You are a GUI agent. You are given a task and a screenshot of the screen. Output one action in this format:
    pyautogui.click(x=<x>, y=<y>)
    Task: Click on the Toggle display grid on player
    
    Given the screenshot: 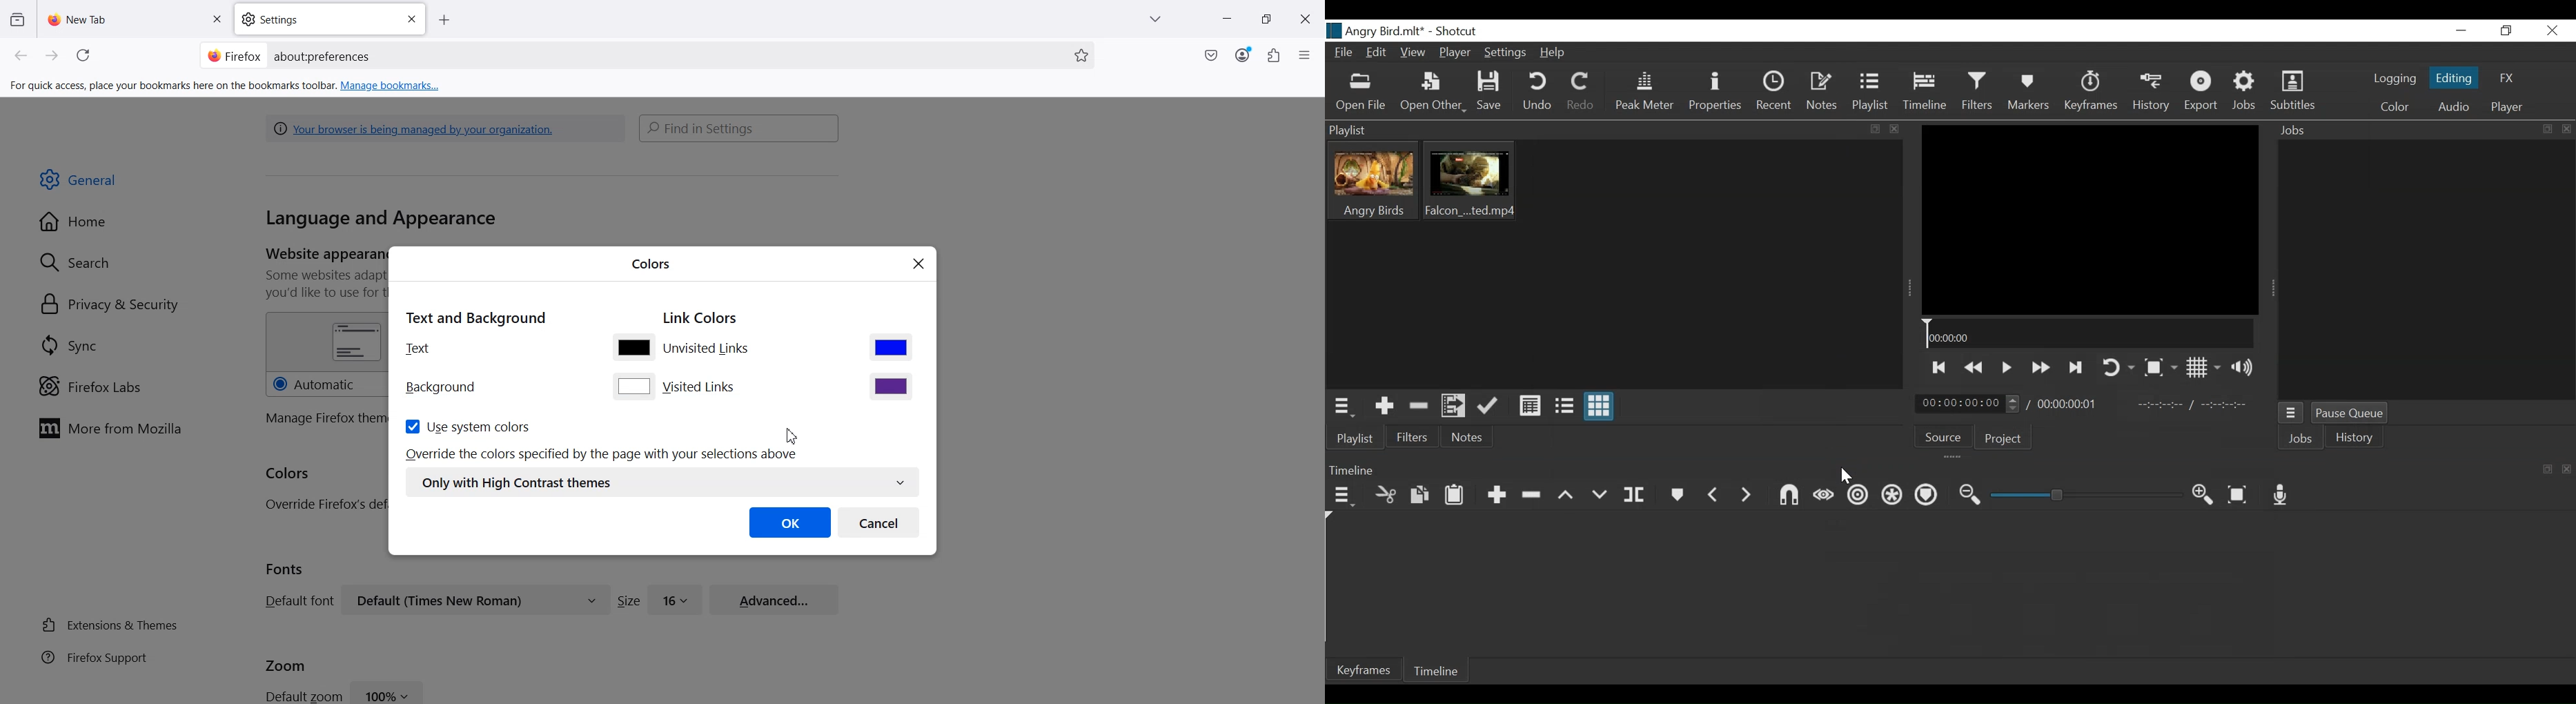 What is the action you would take?
    pyautogui.click(x=2205, y=368)
    